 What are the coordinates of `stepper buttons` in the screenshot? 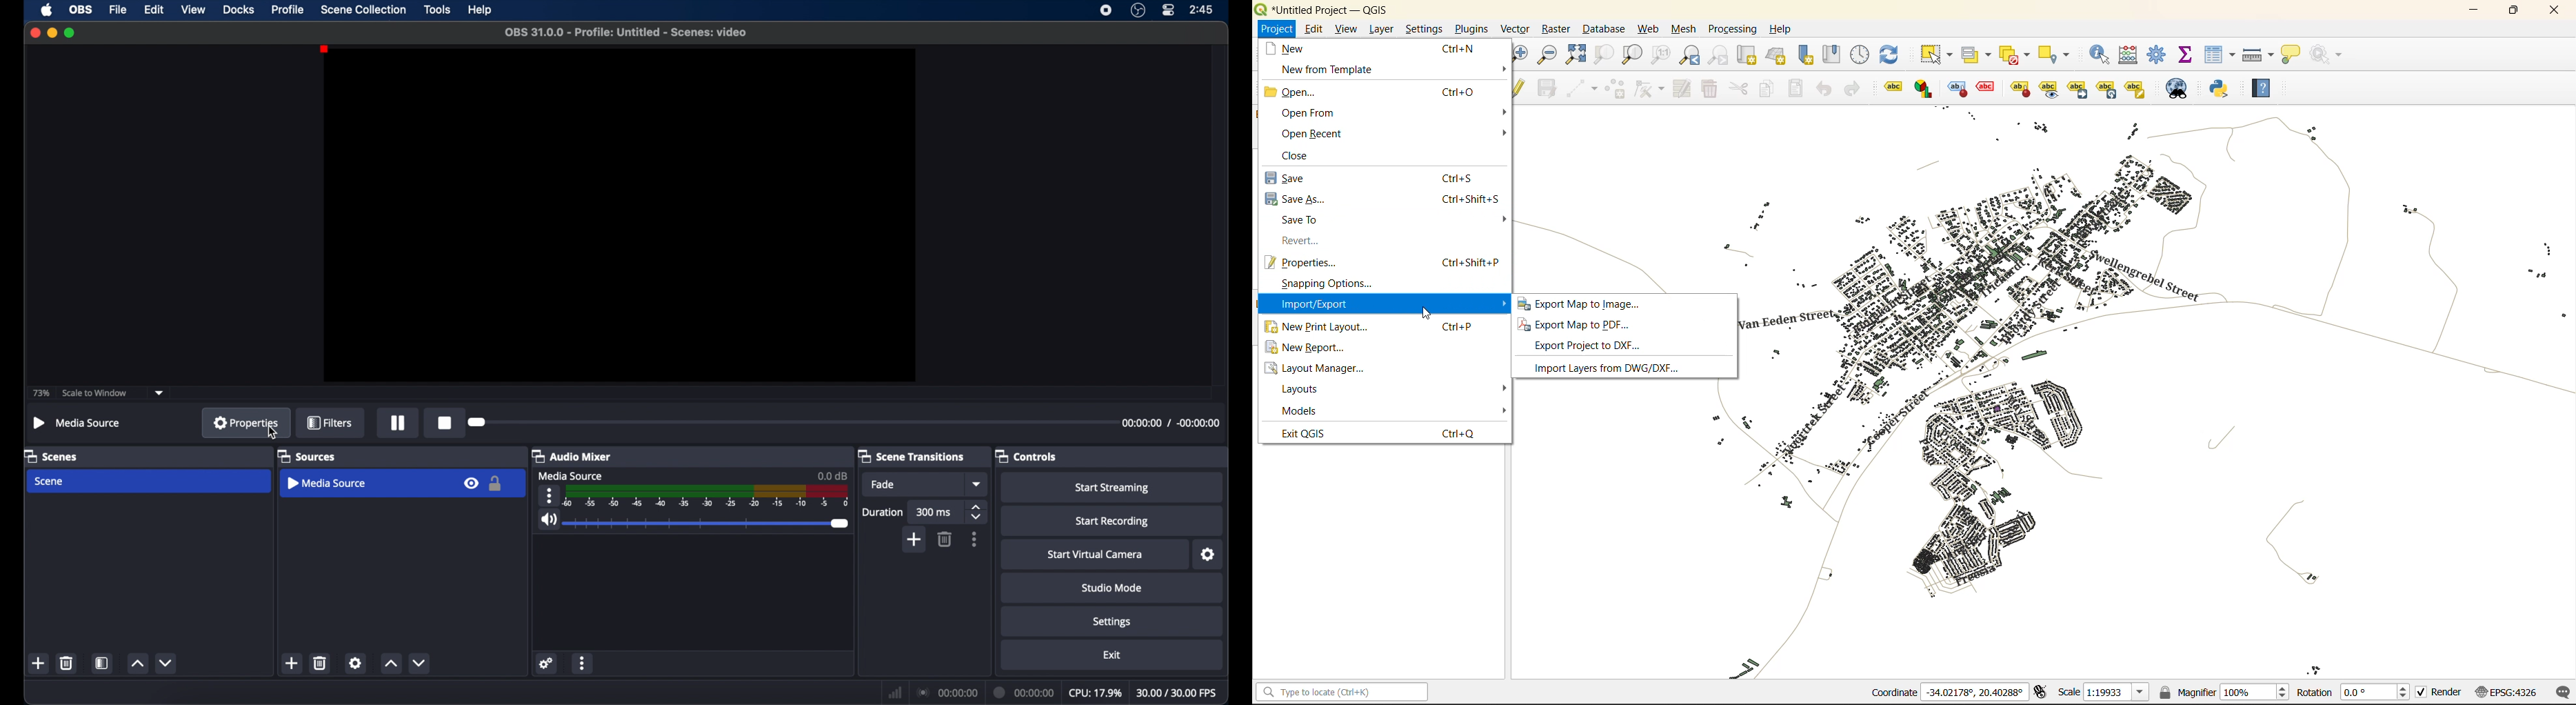 It's located at (978, 513).